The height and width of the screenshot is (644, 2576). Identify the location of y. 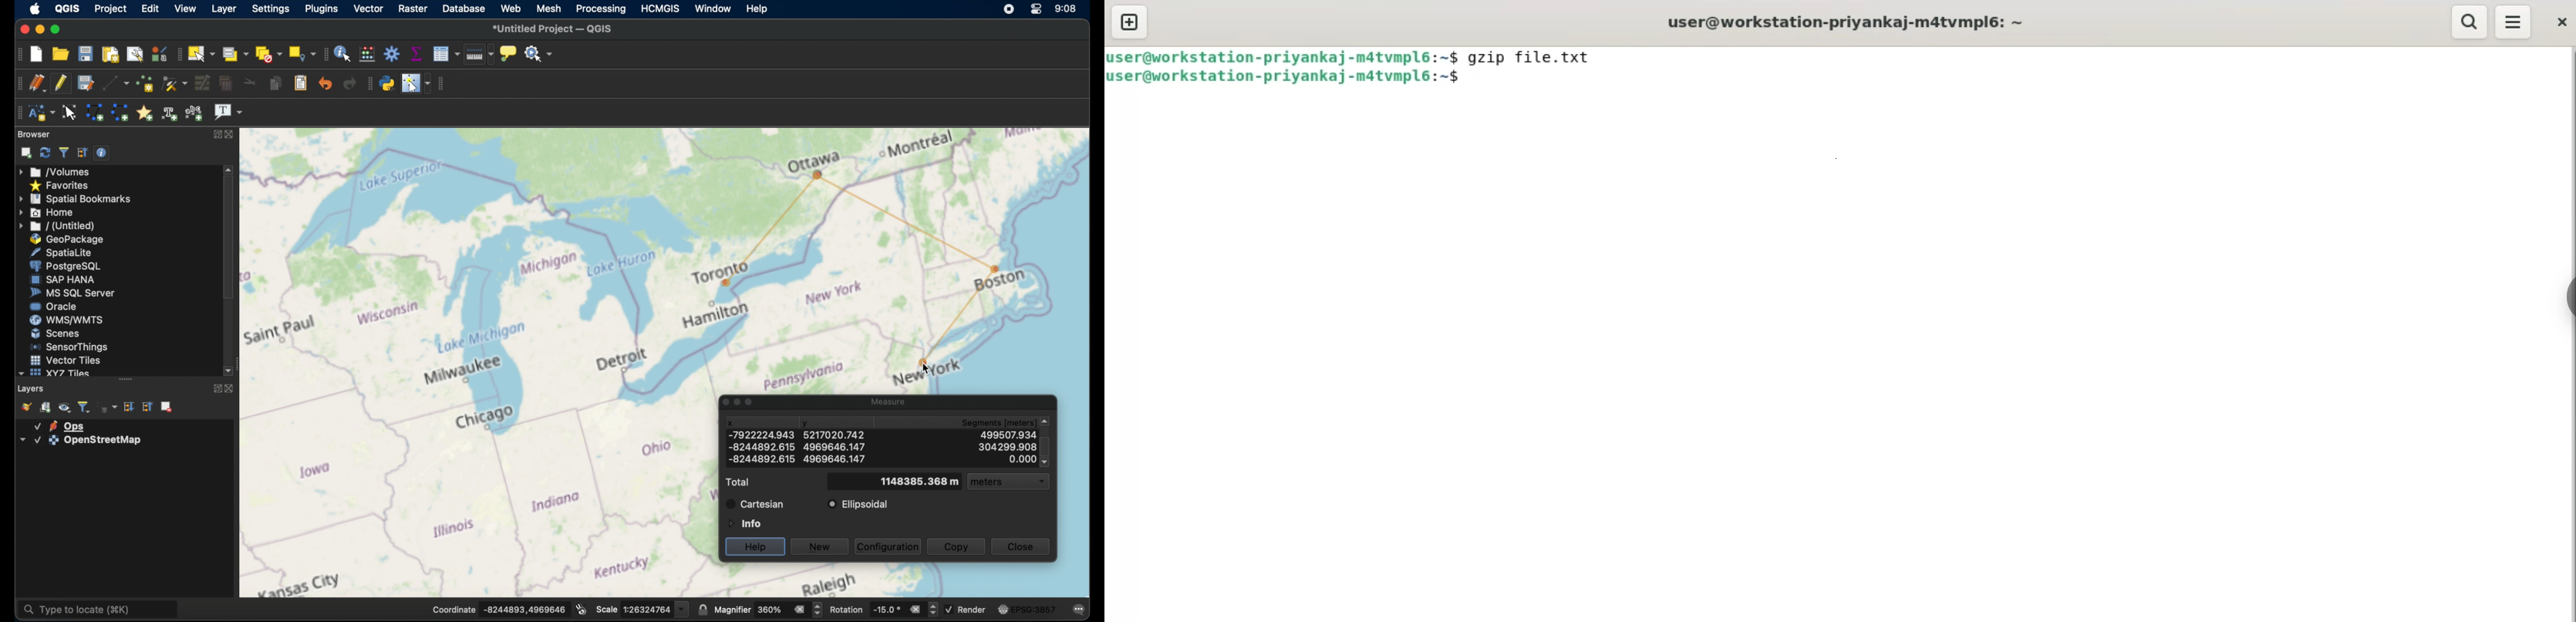
(807, 424).